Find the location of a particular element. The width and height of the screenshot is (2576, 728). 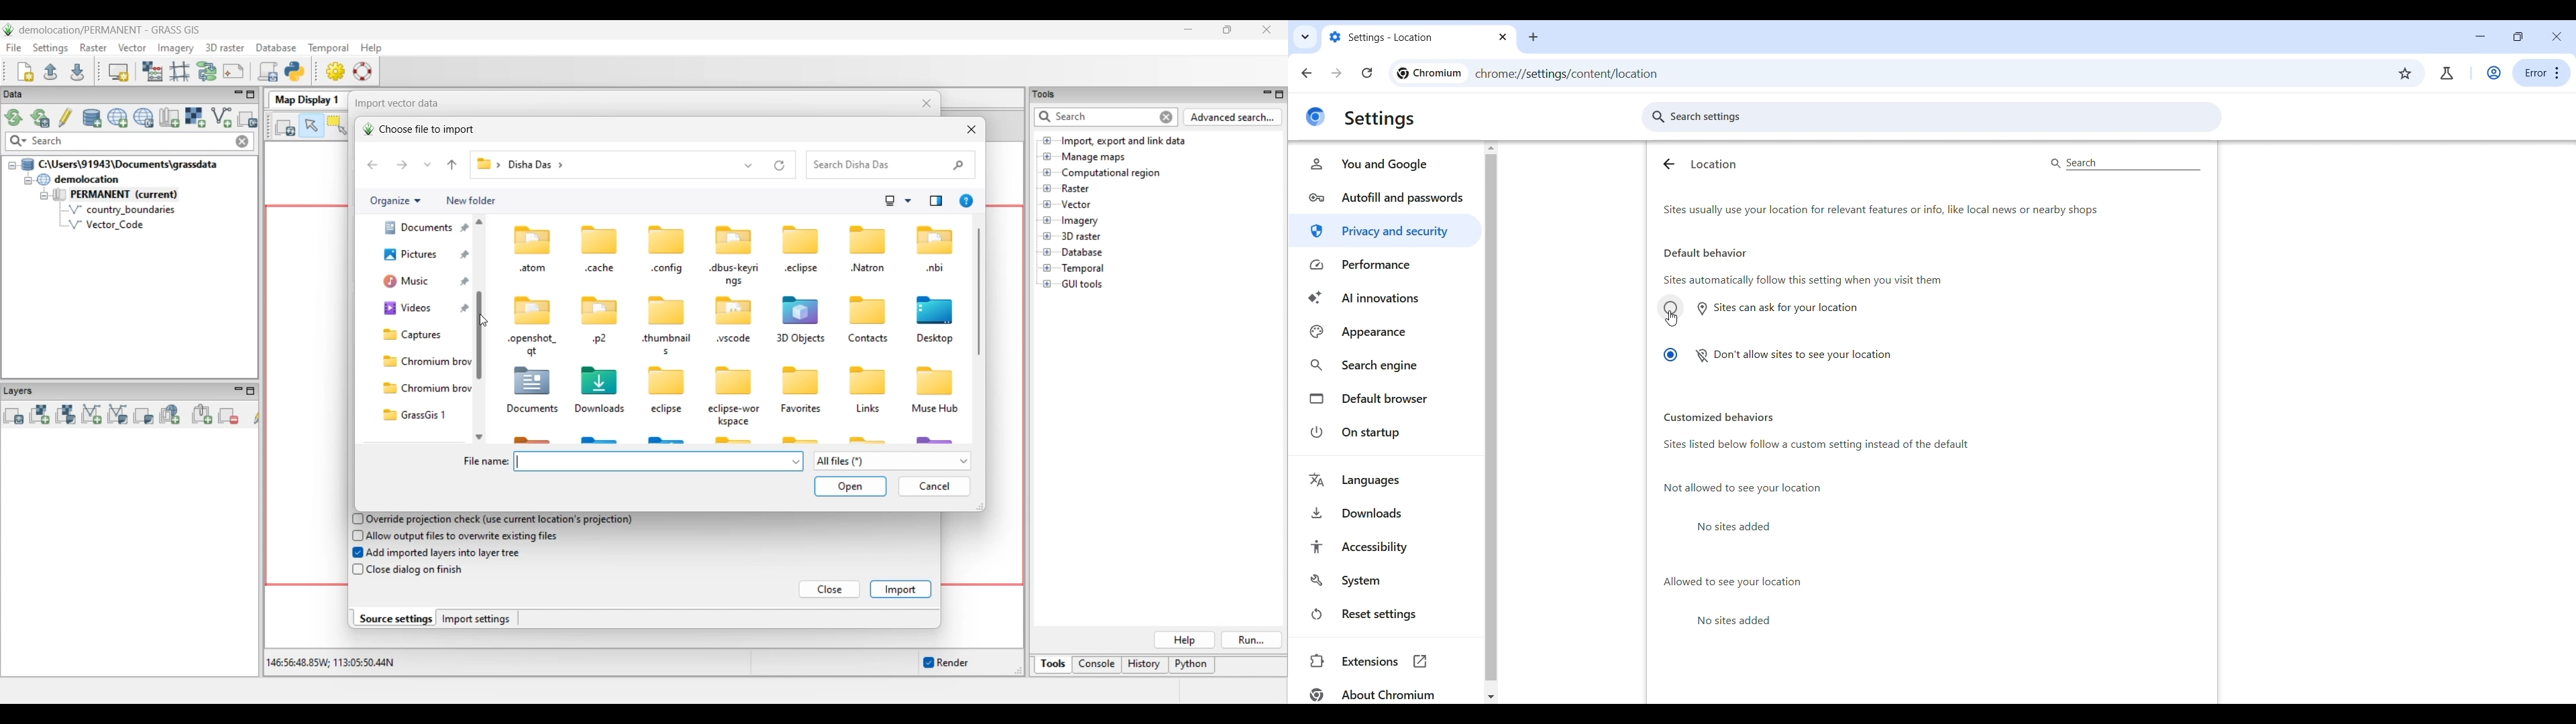

search  is located at coordinates (2125, 163).